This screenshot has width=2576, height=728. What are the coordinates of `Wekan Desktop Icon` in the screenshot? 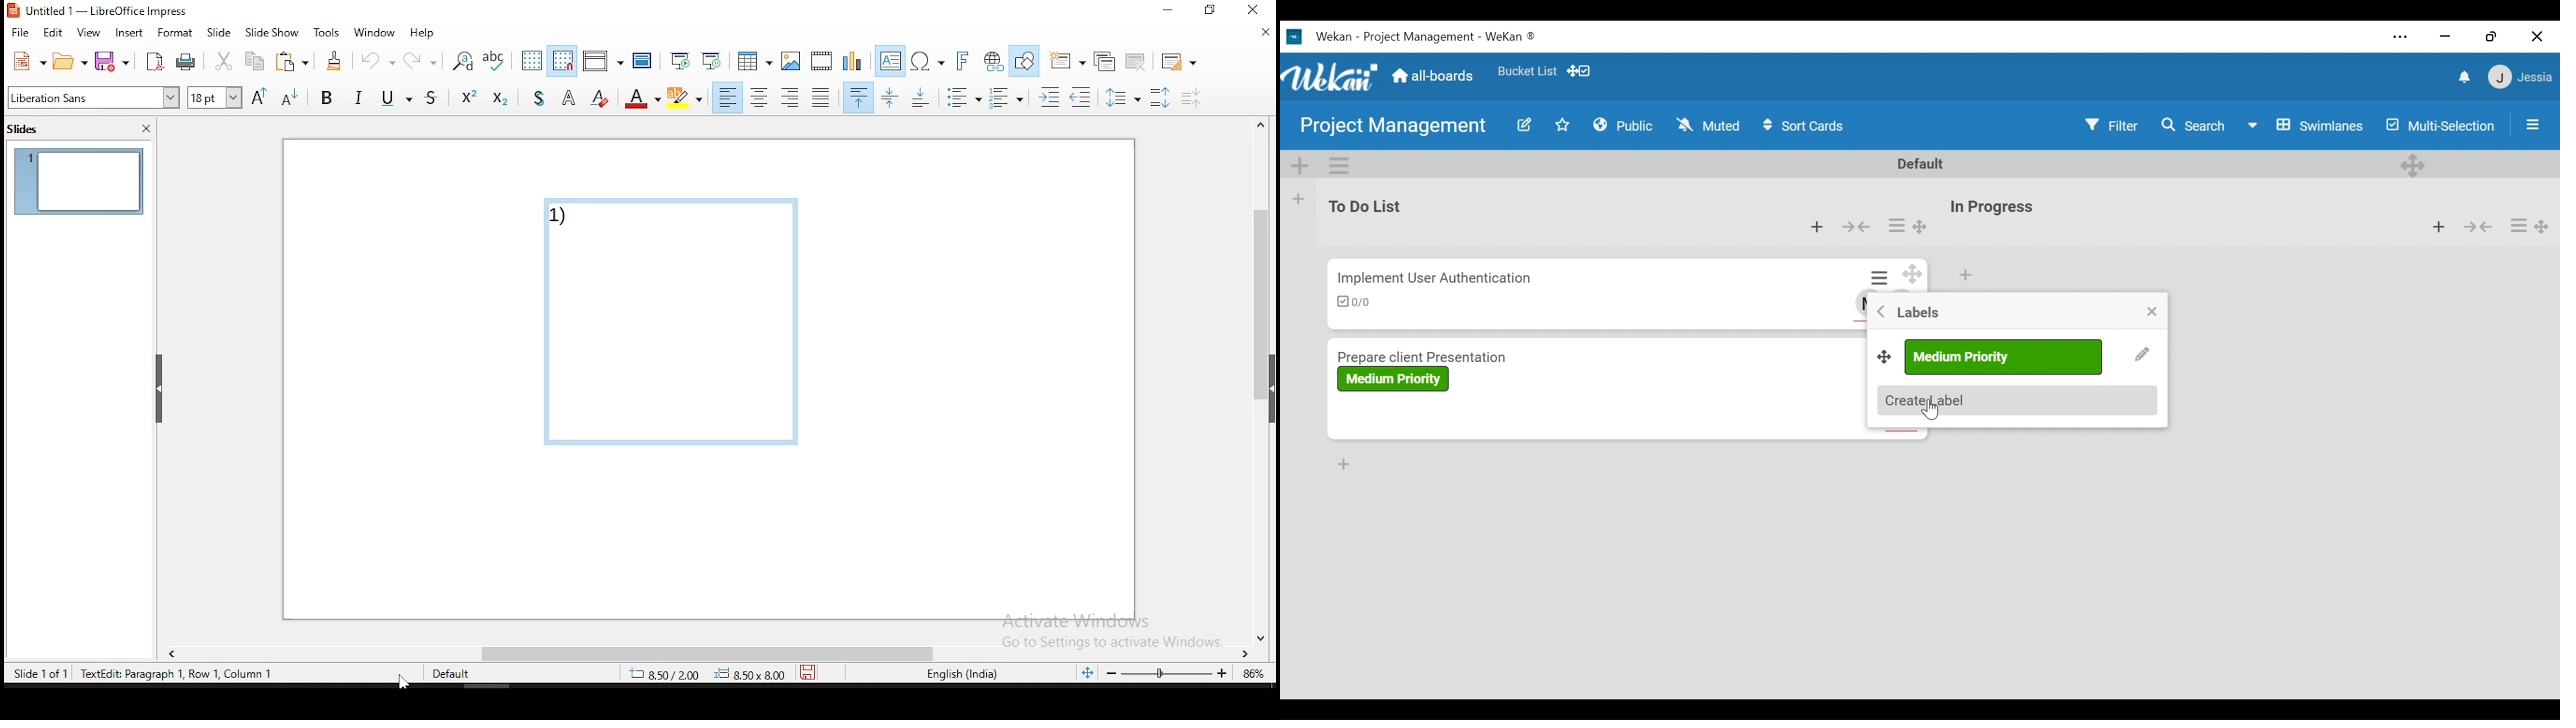 It's located at (1417, 35).